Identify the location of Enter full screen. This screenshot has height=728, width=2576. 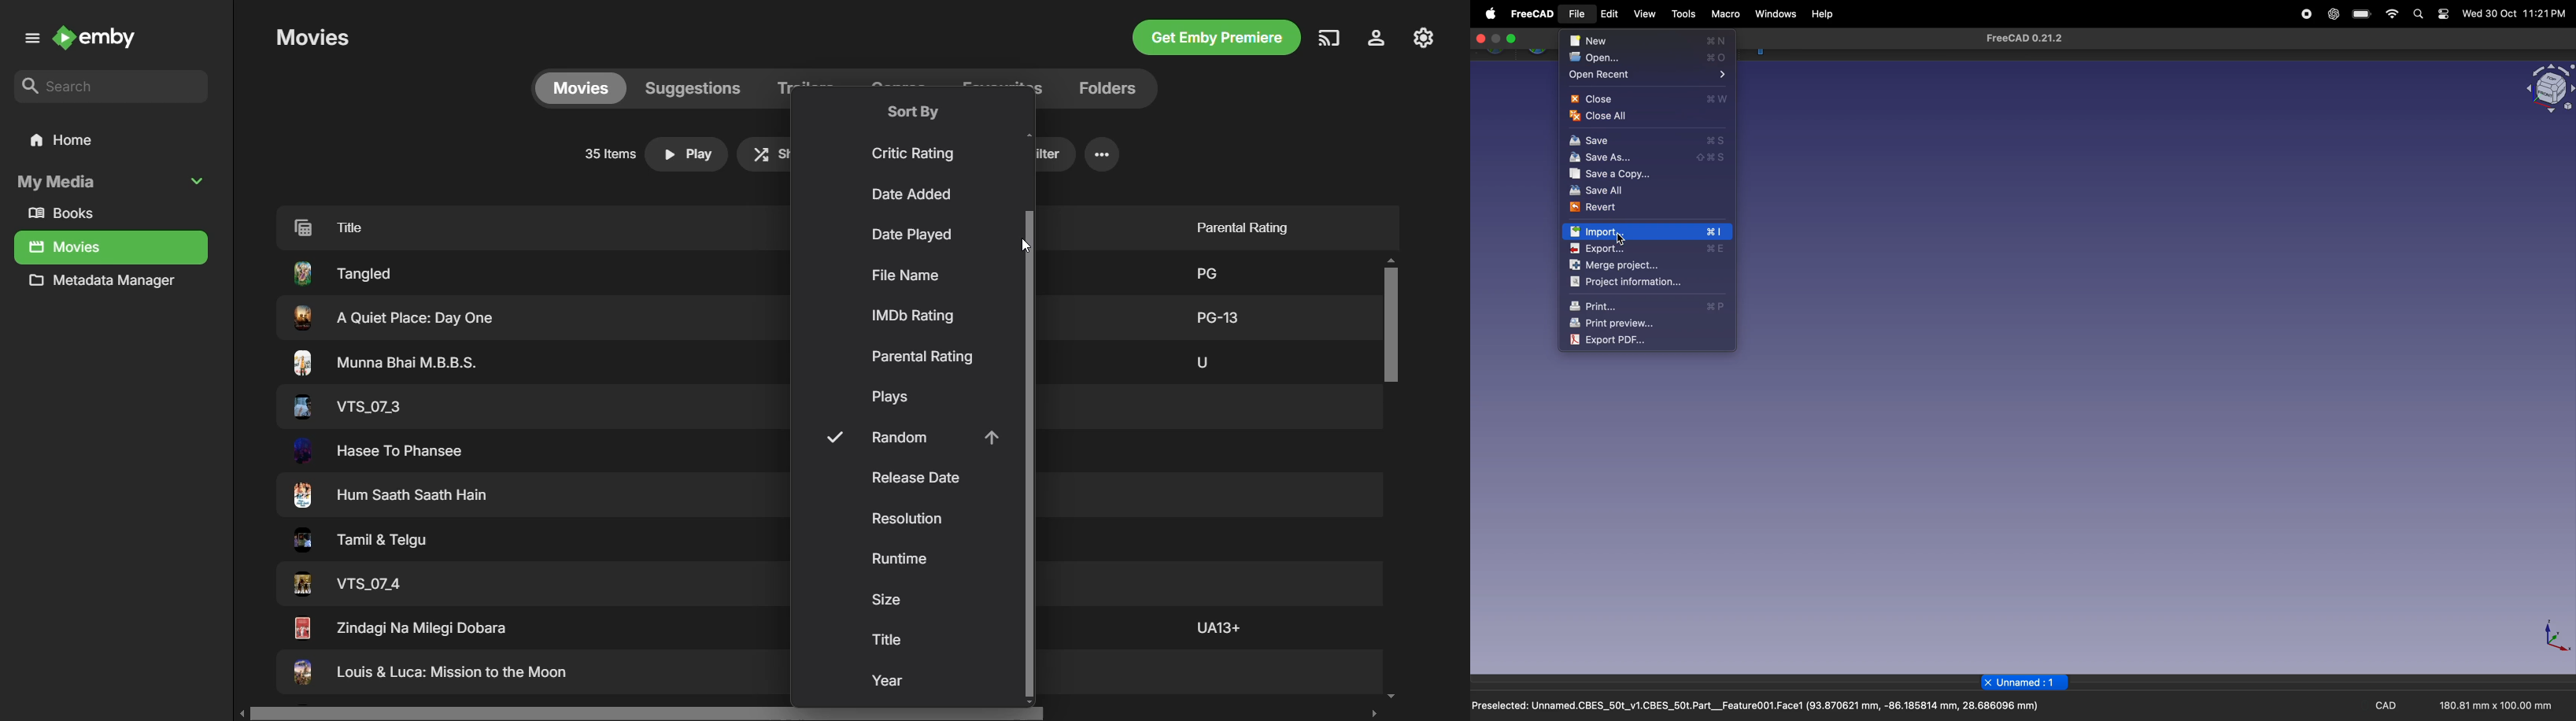
(1511, 39).